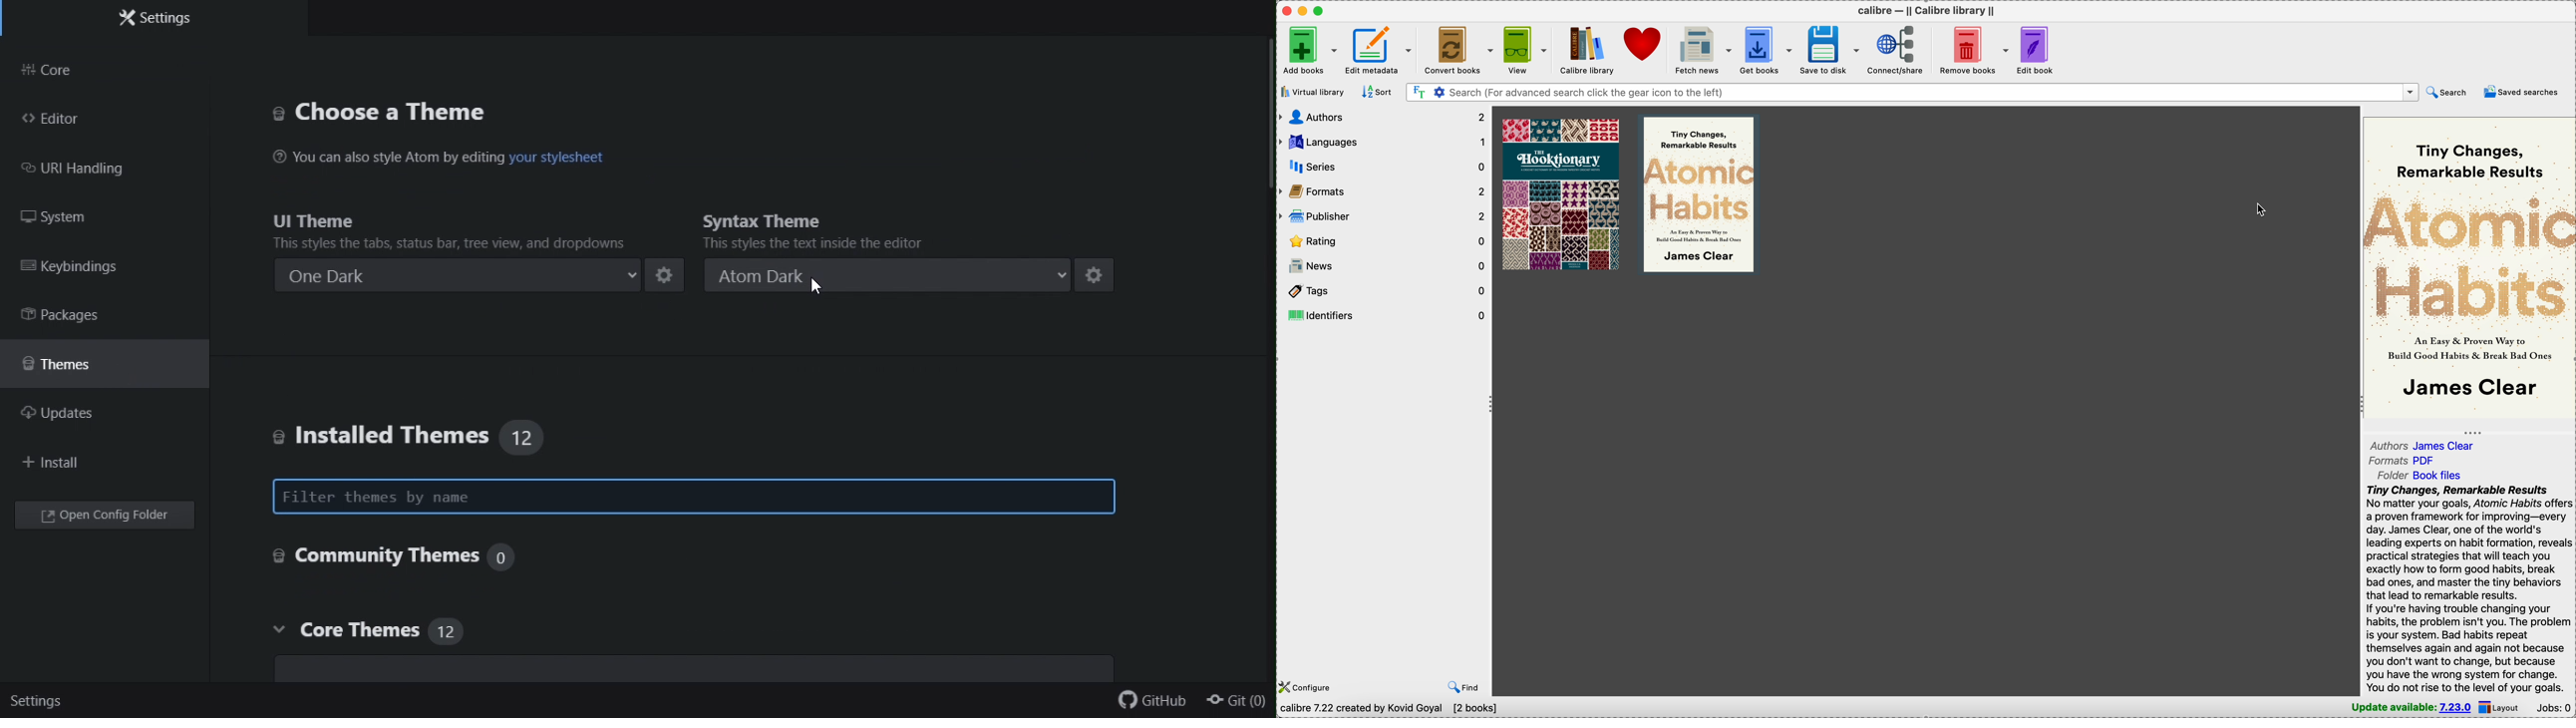 This screenshot has width=2576, height=728. Describe the element at coordinates (1492, 405) in the screenshot. I see `toggle expand/contract` at that location.